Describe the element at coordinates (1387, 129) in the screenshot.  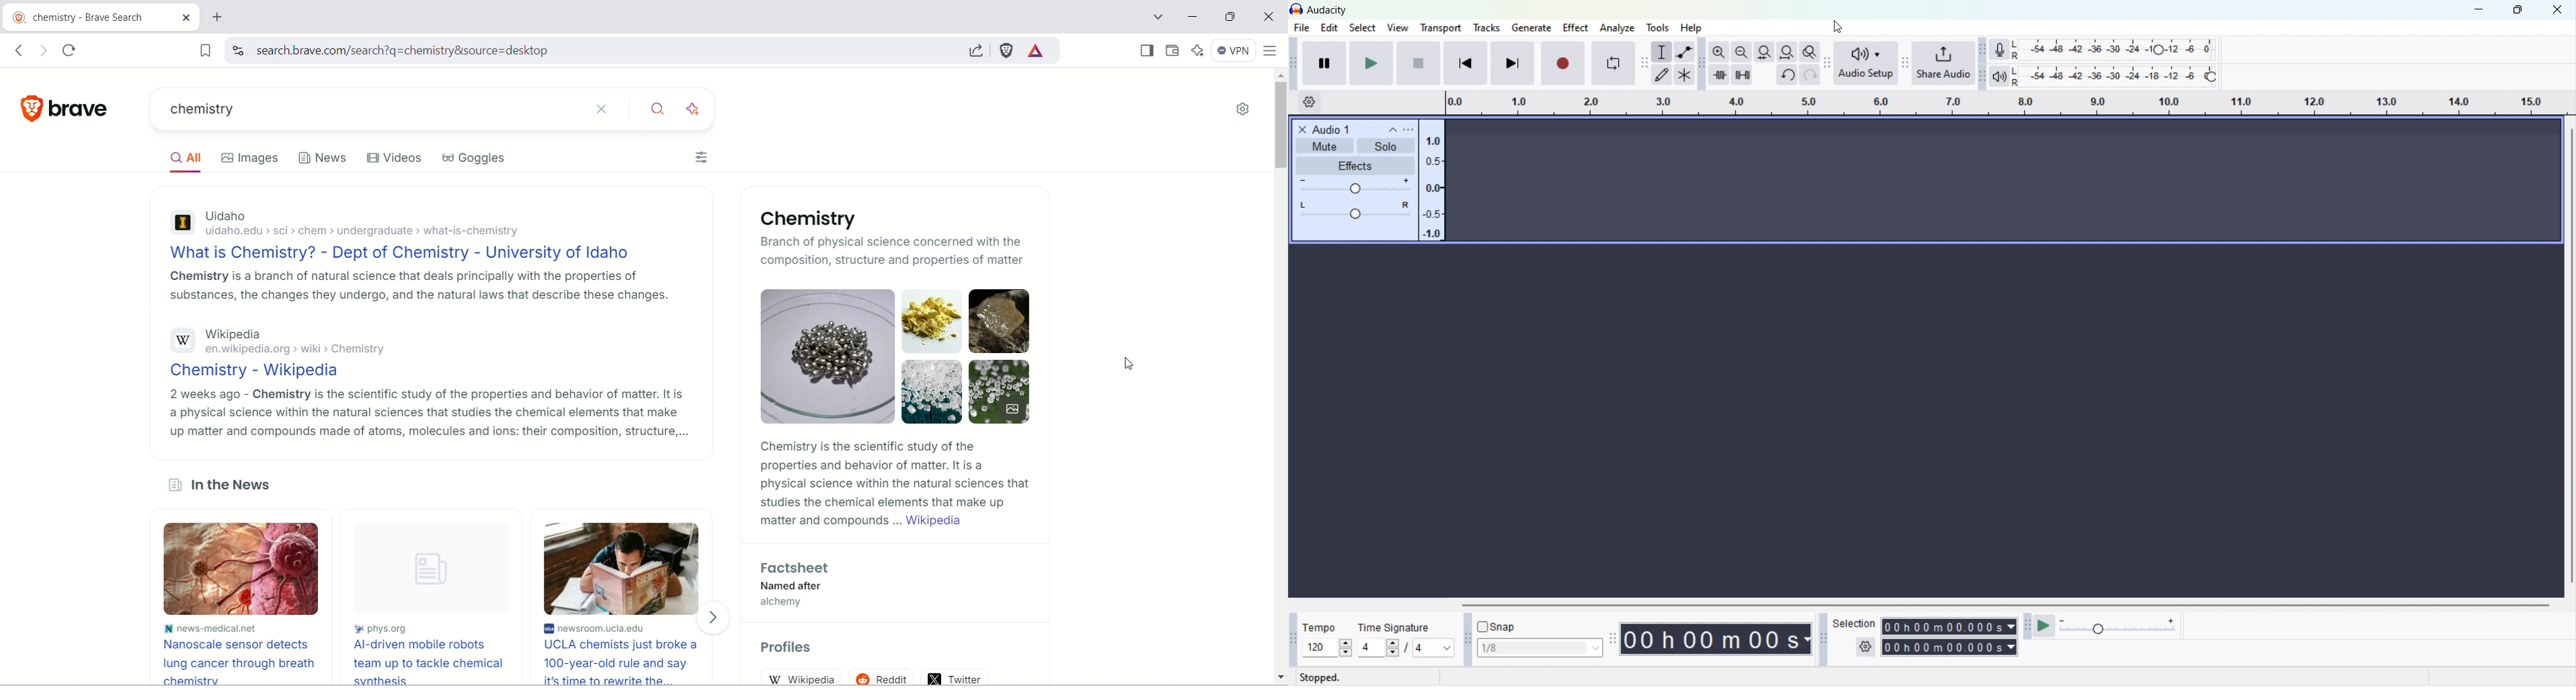
I see `collapse` at that location.